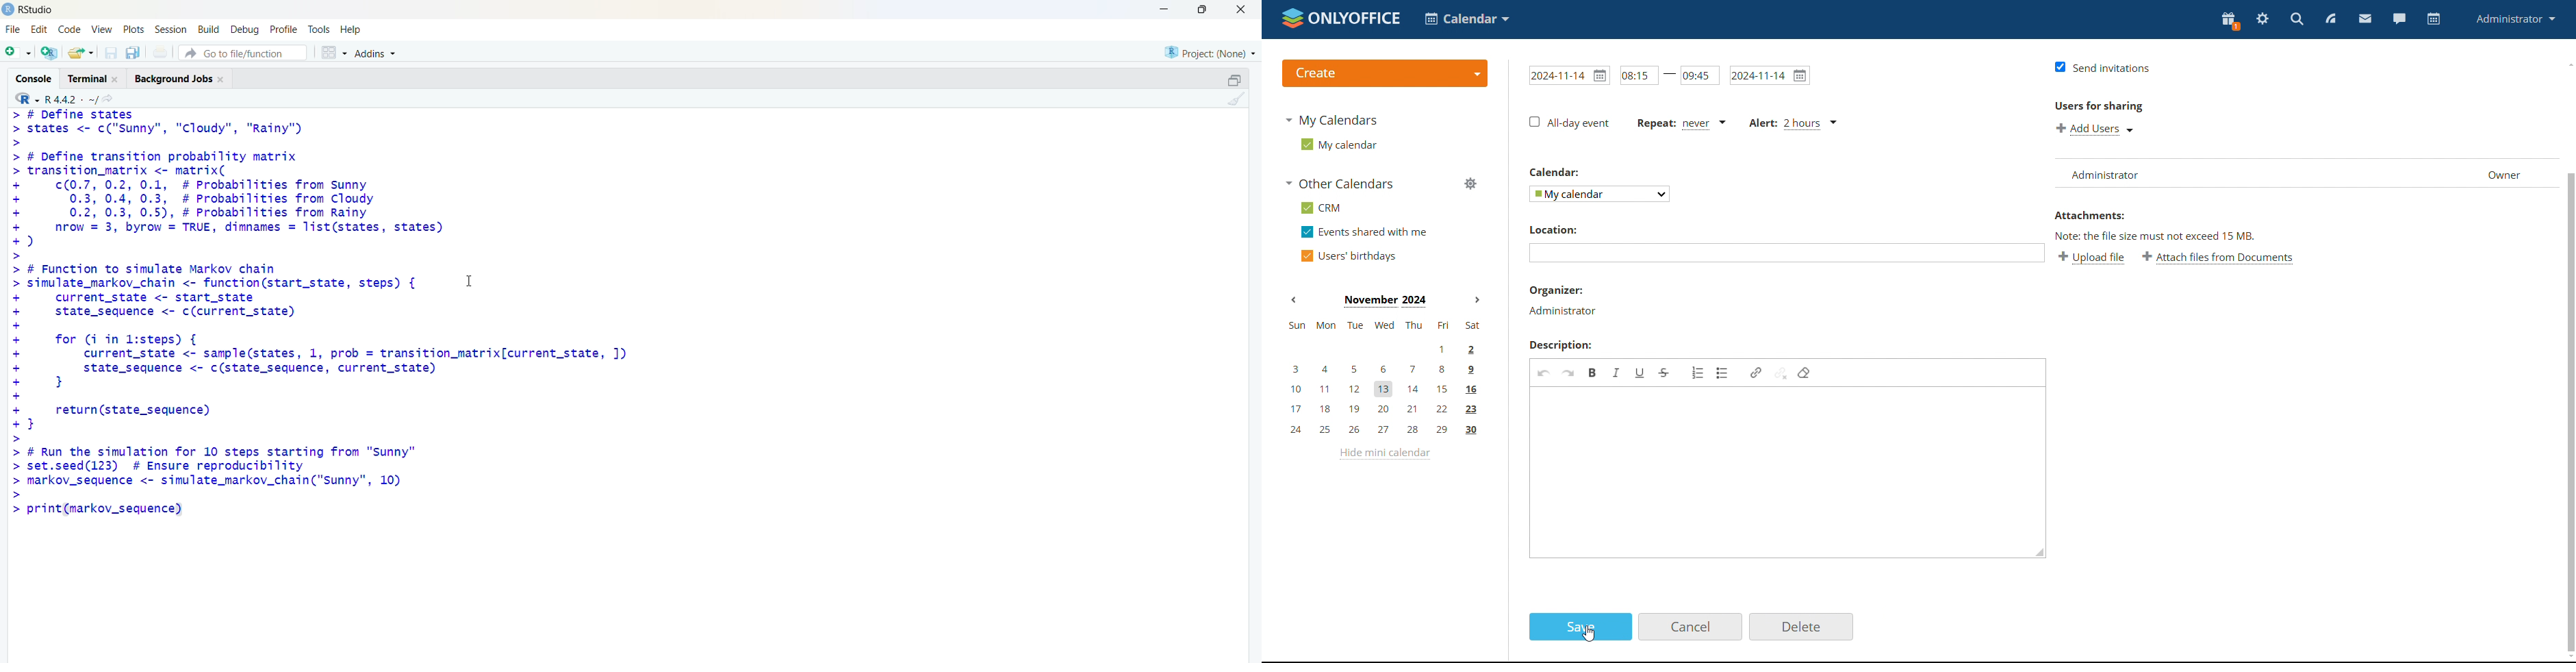  I want to click on new script, so click(18, 52).